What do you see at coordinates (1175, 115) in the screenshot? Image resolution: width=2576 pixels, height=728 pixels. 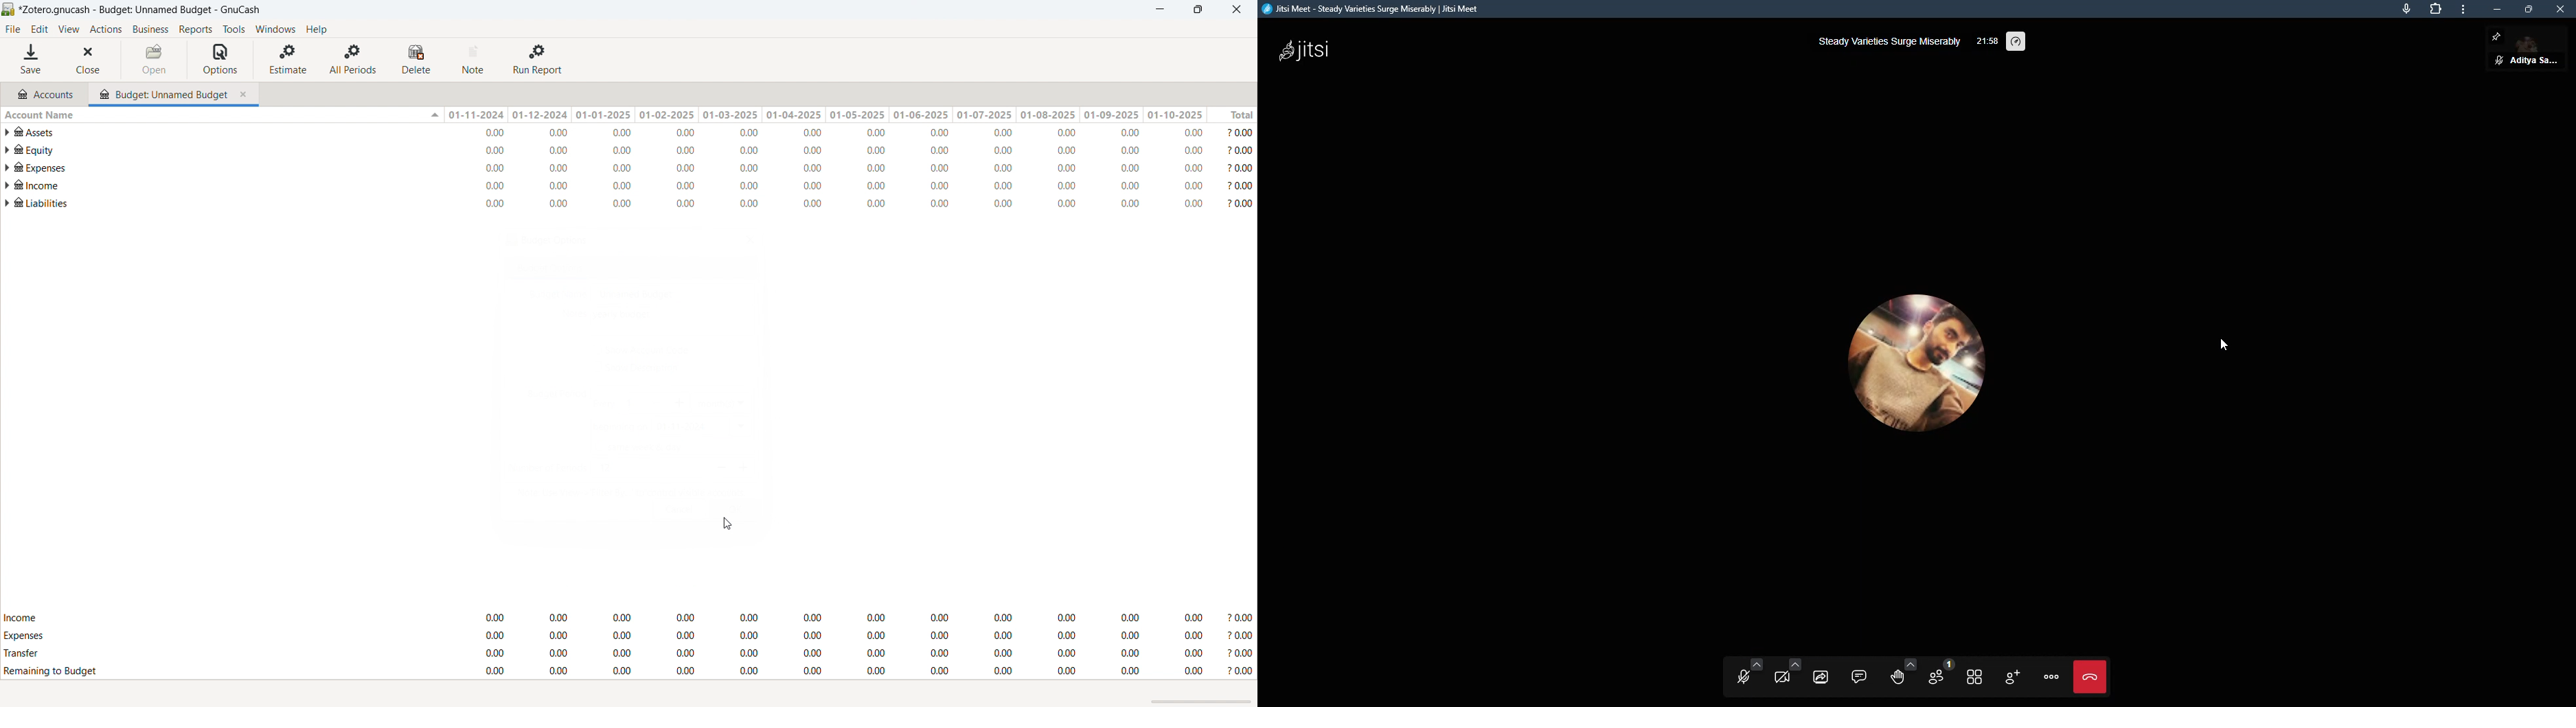 I see `01-10-2025` at bounding box center [1175, 115].